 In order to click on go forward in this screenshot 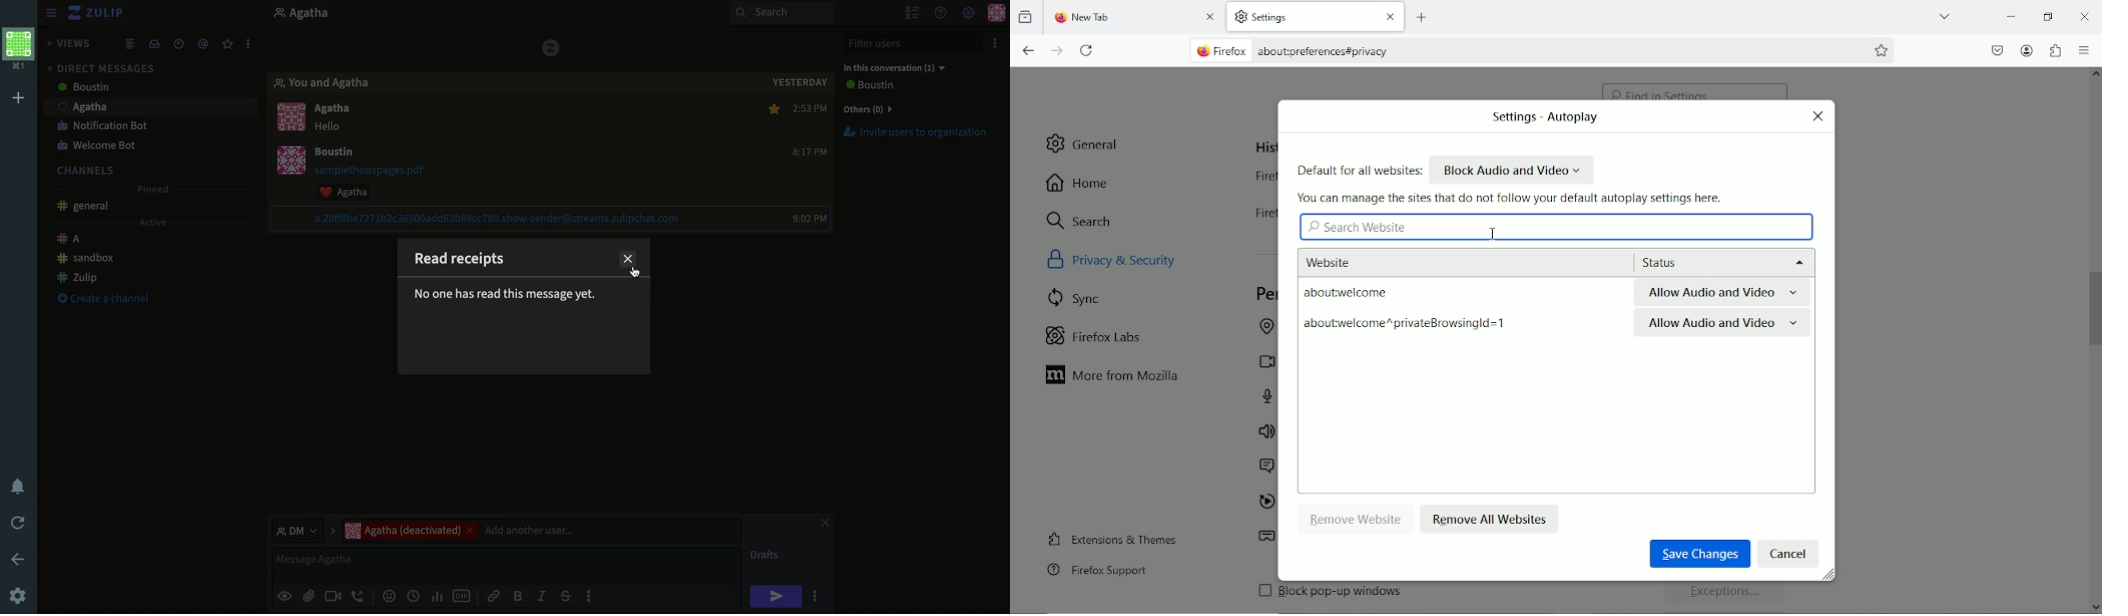, I will do `click(1058, 51)`.